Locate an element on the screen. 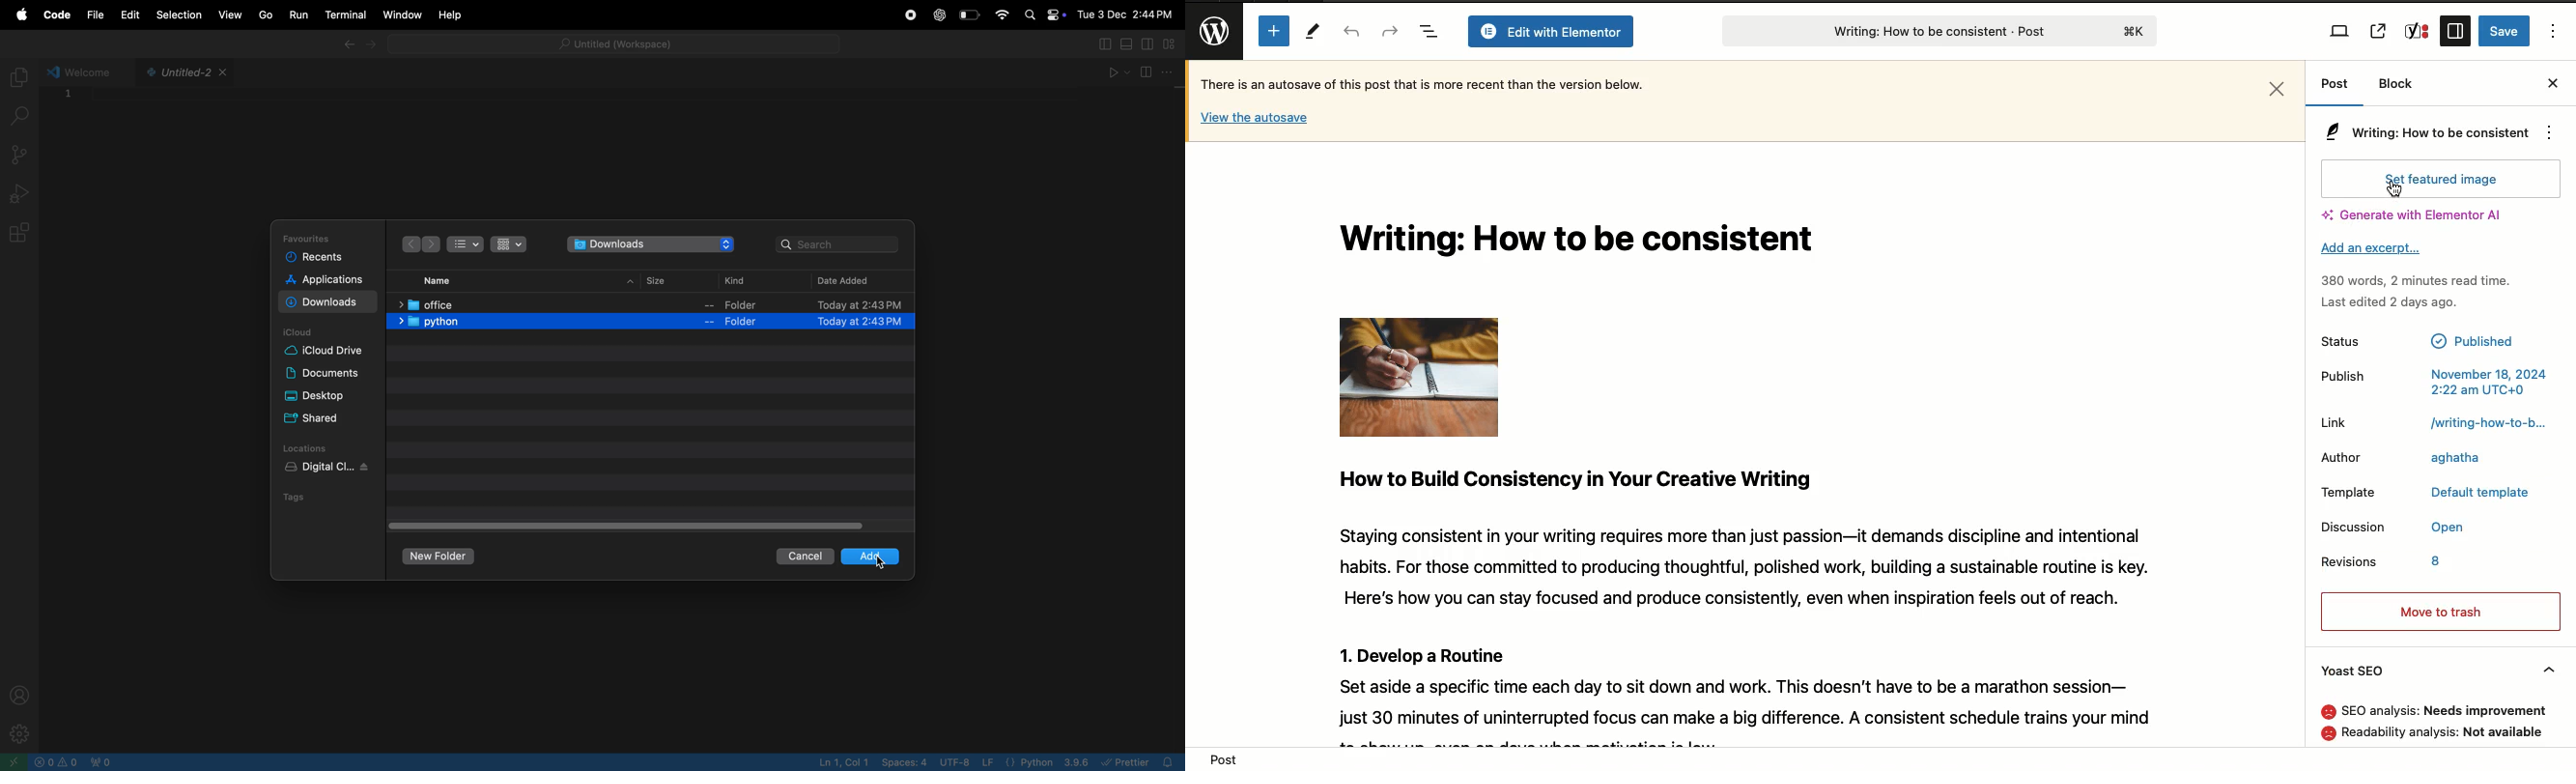 The image size is (2576, 784). View is located at coordinates (2341, 31).